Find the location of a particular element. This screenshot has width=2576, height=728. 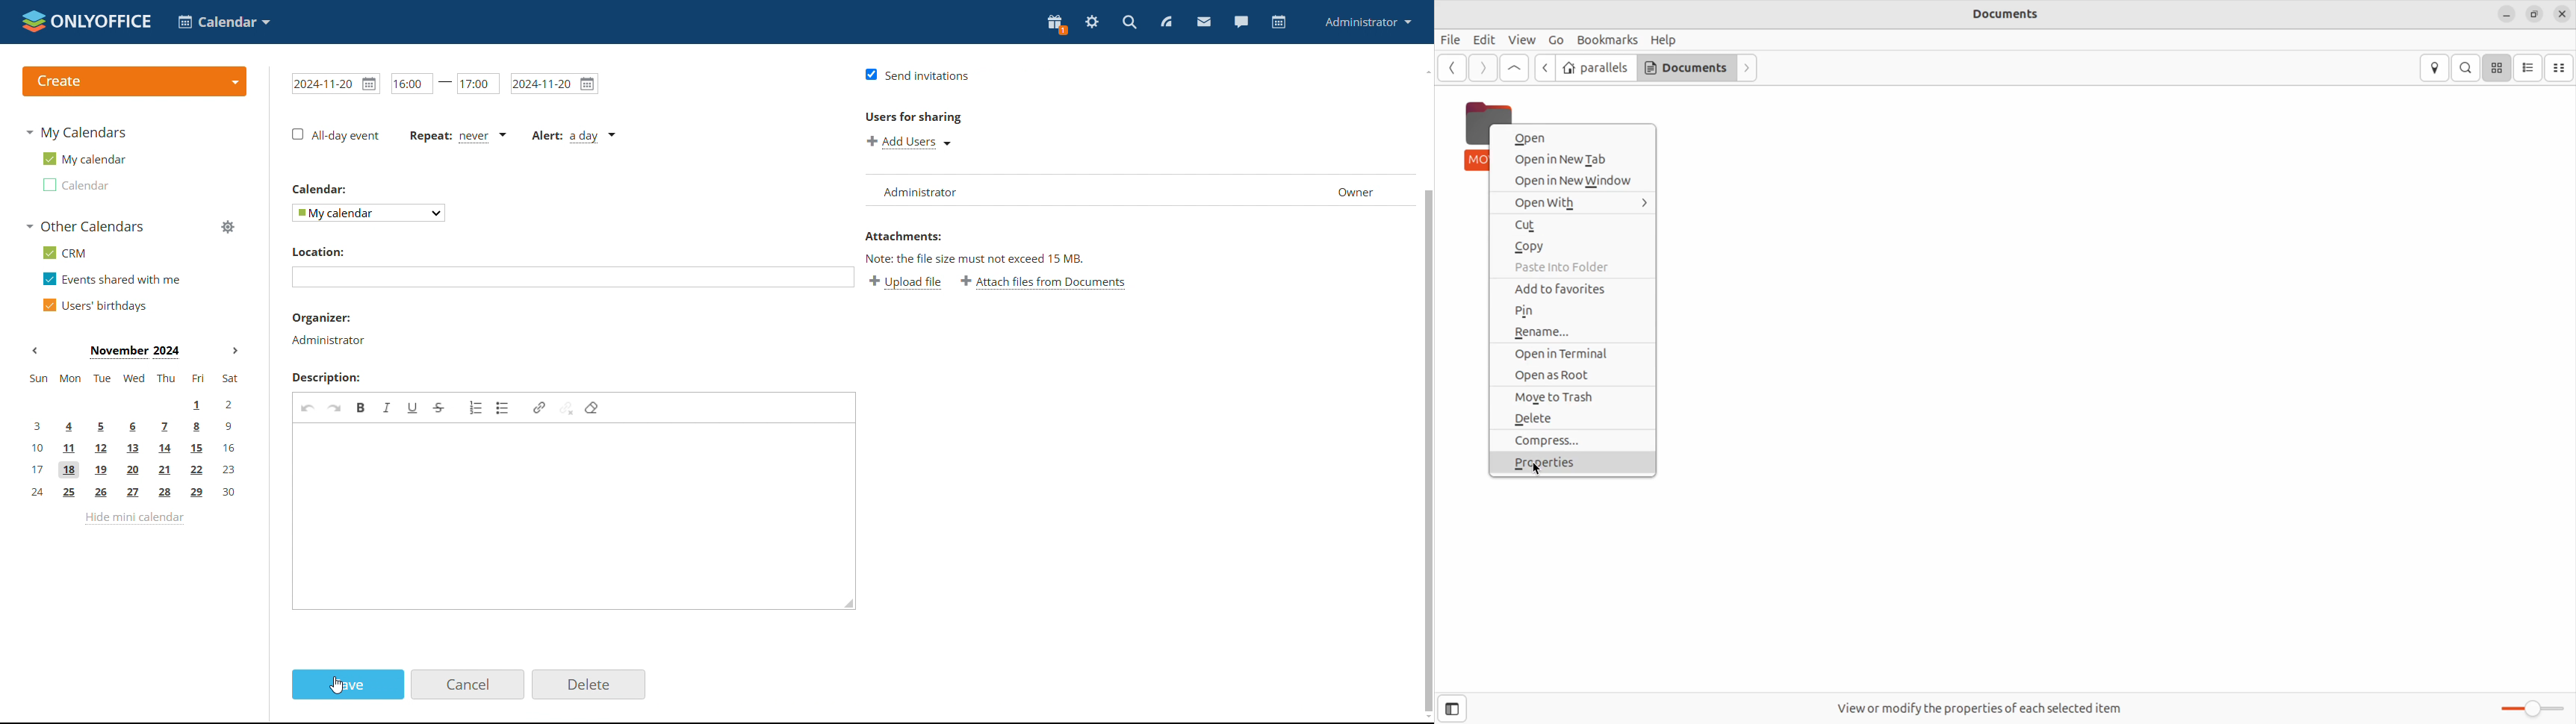

attachments is located at coordinates (903, 236).